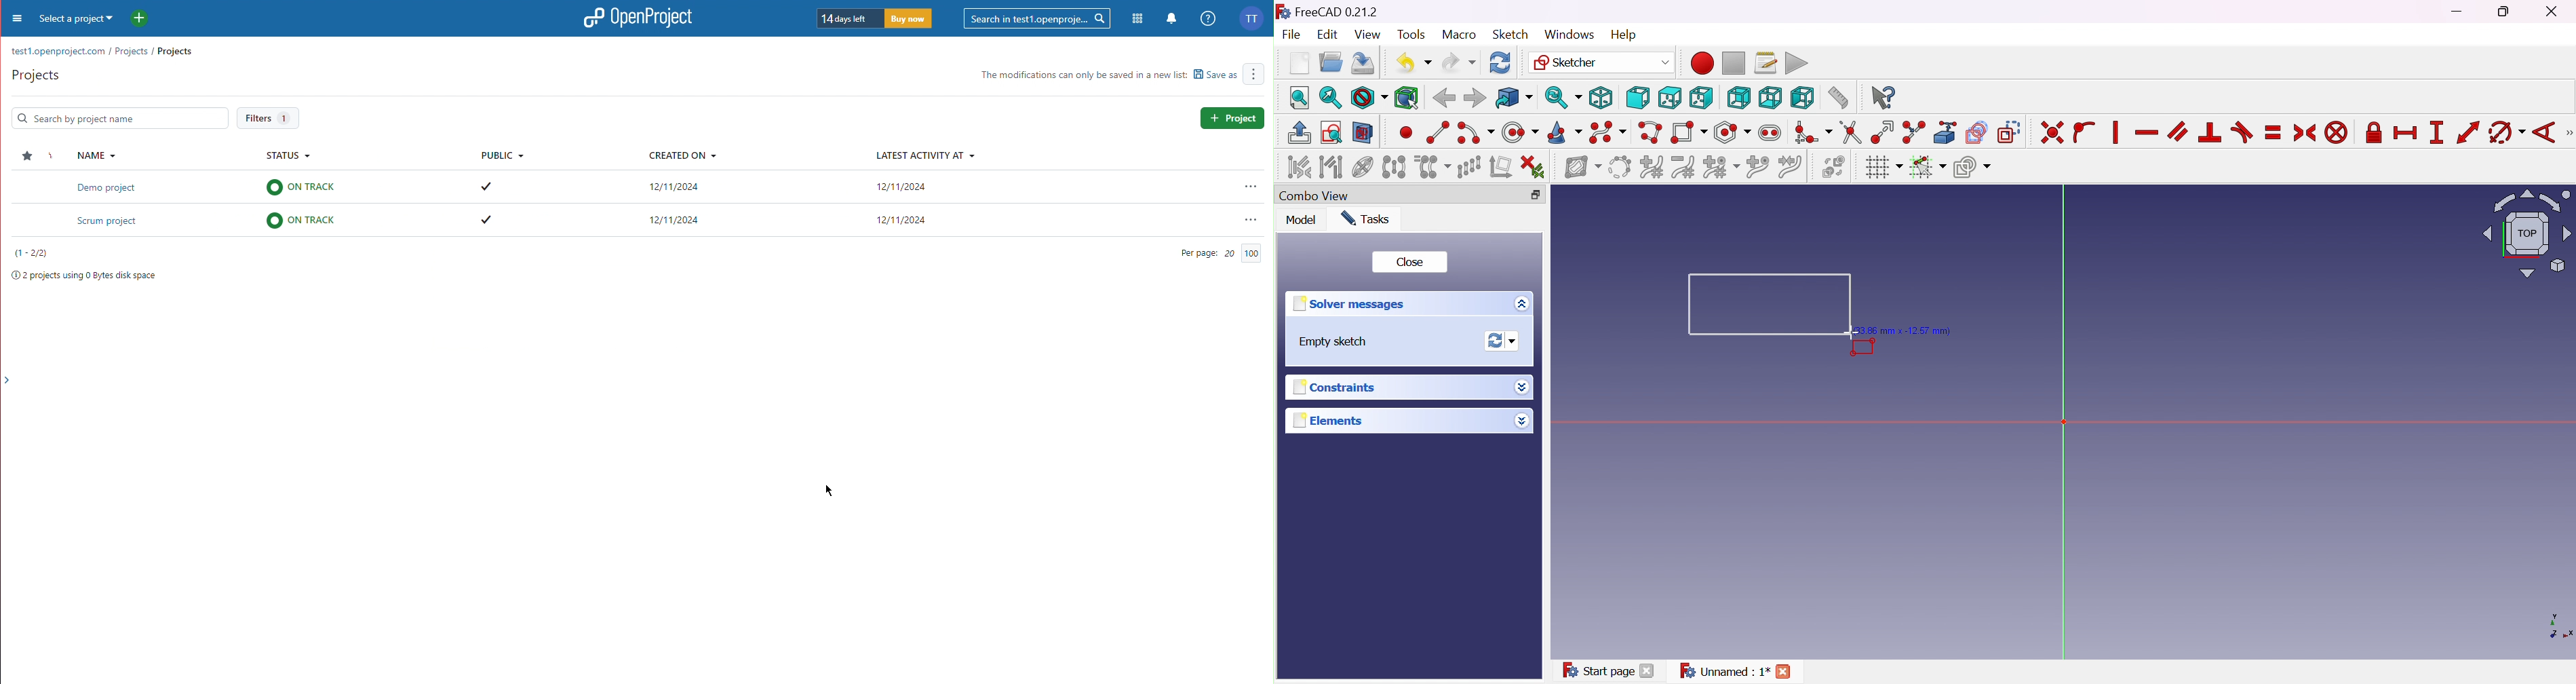  What do you see at coordinates (1649, 672) in the screenshot?
I see `Close` at bounding box center [1649, 672].